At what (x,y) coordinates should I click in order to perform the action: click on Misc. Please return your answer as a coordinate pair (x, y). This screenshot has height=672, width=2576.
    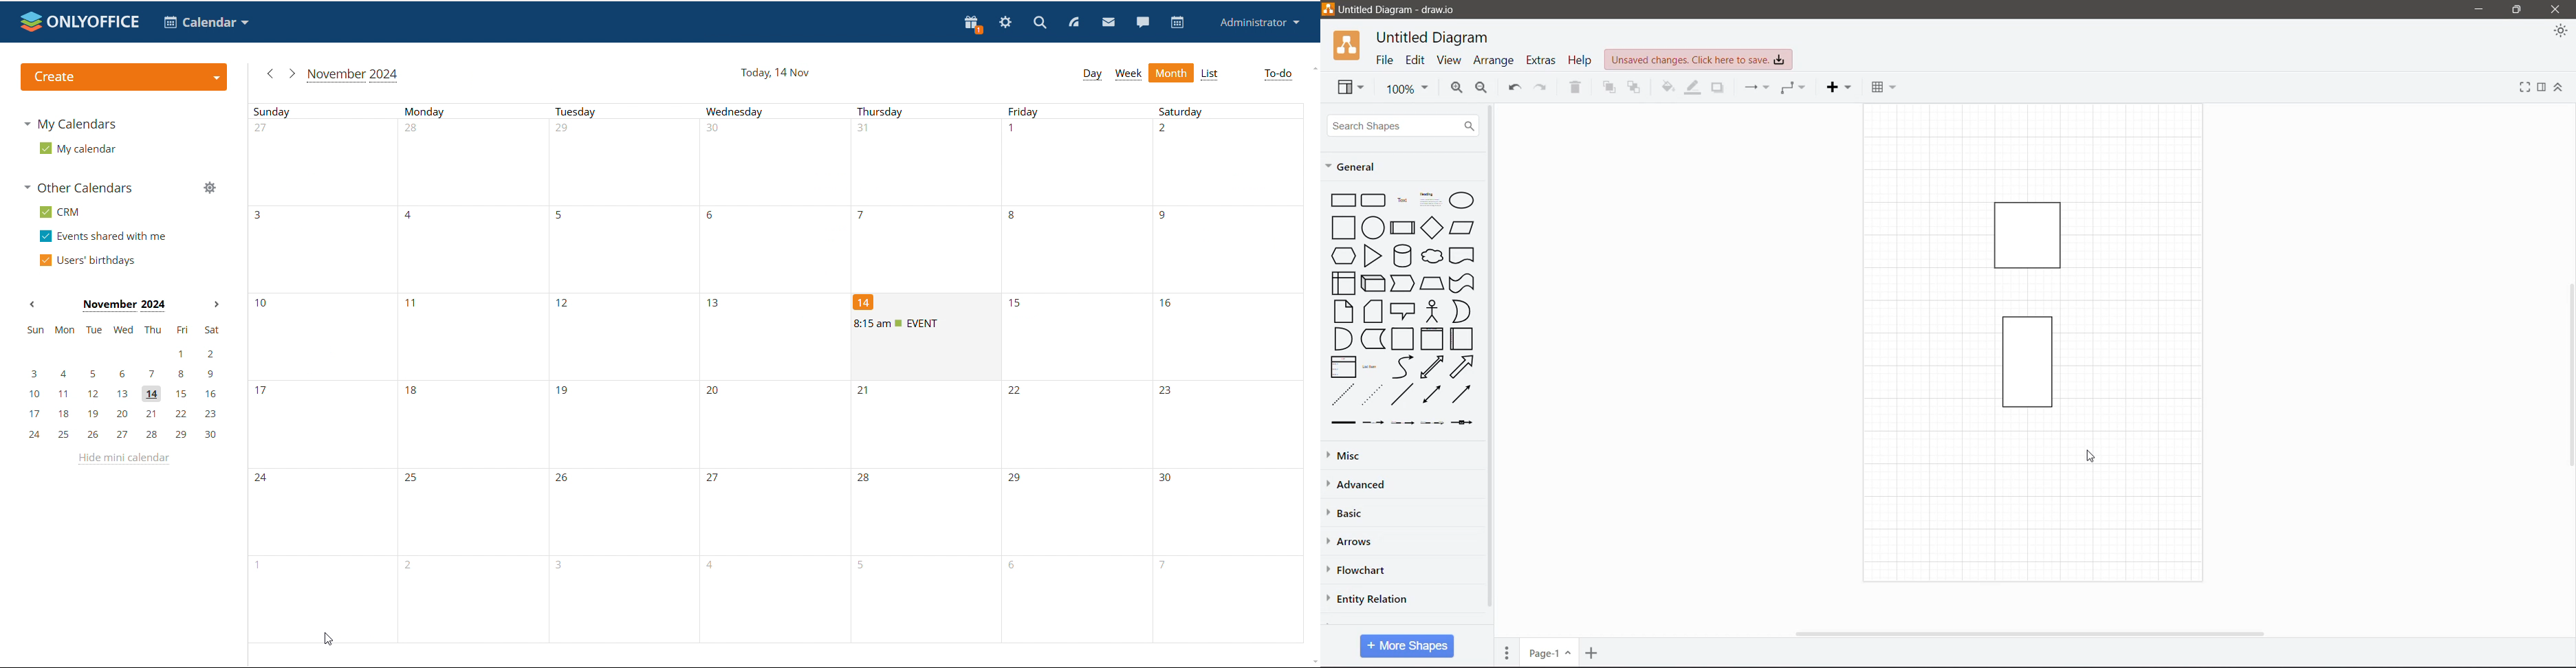
    Looking at the image, I should click on (1348, 457).